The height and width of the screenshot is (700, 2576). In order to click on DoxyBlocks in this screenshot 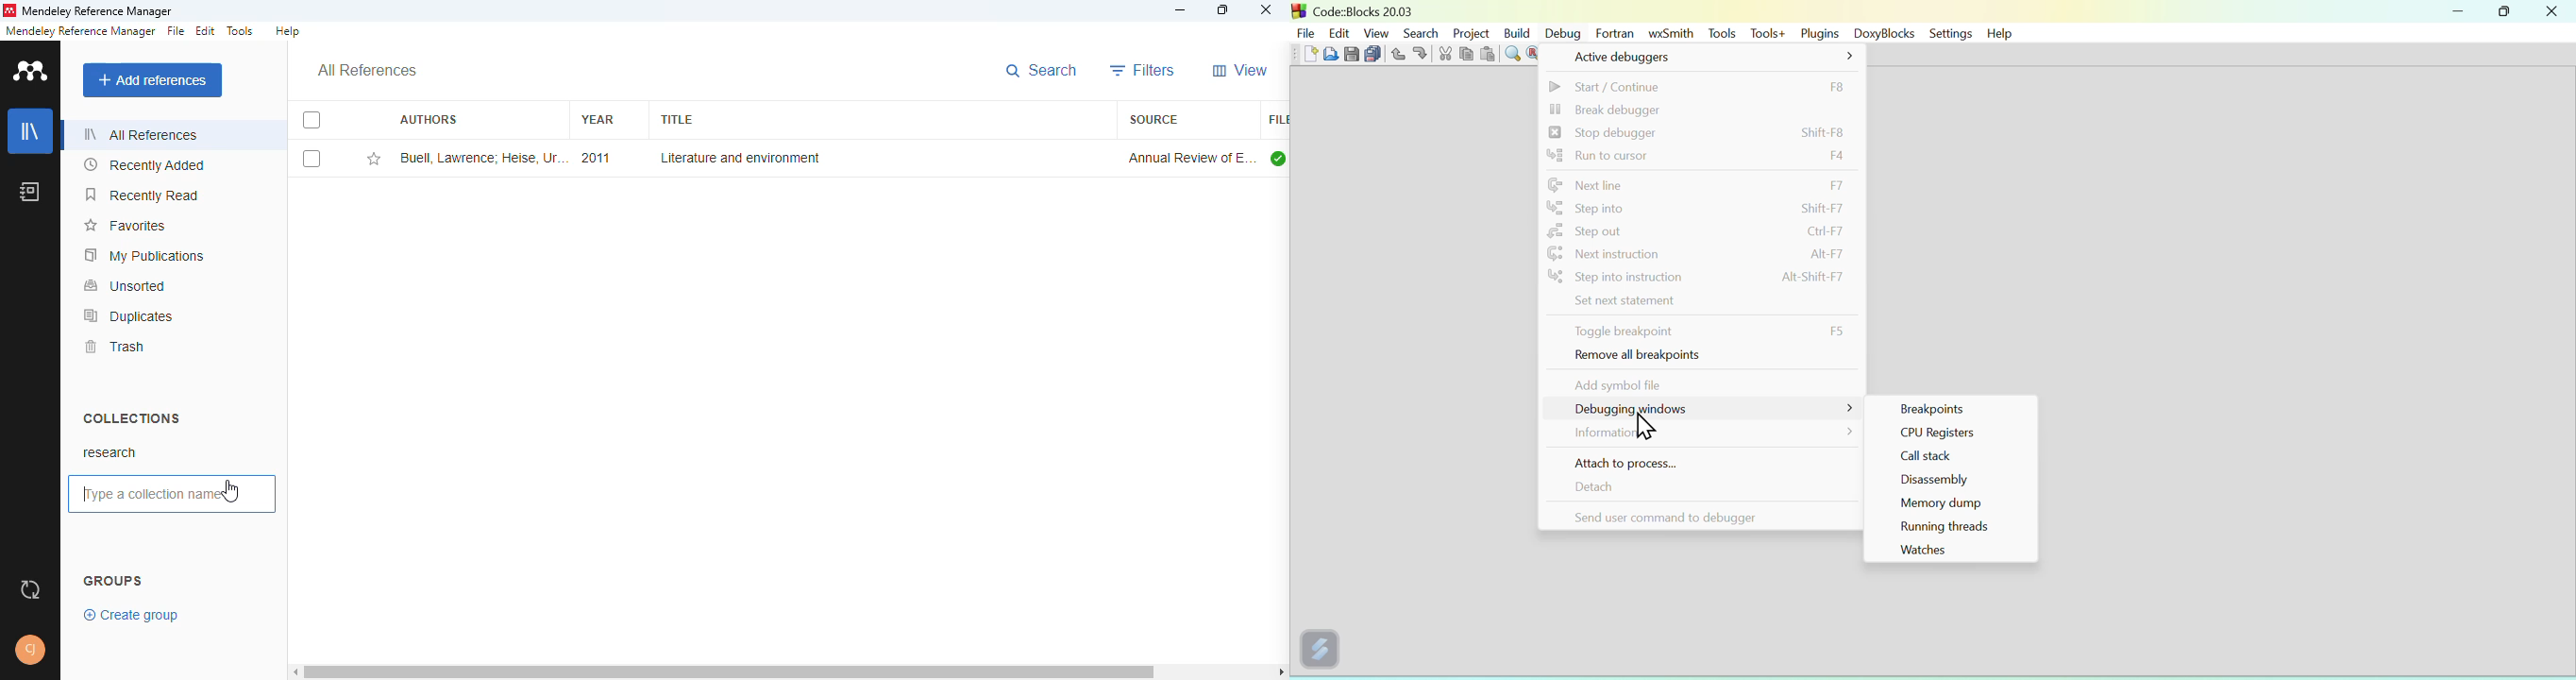, I will do `click(1881, 33)`.